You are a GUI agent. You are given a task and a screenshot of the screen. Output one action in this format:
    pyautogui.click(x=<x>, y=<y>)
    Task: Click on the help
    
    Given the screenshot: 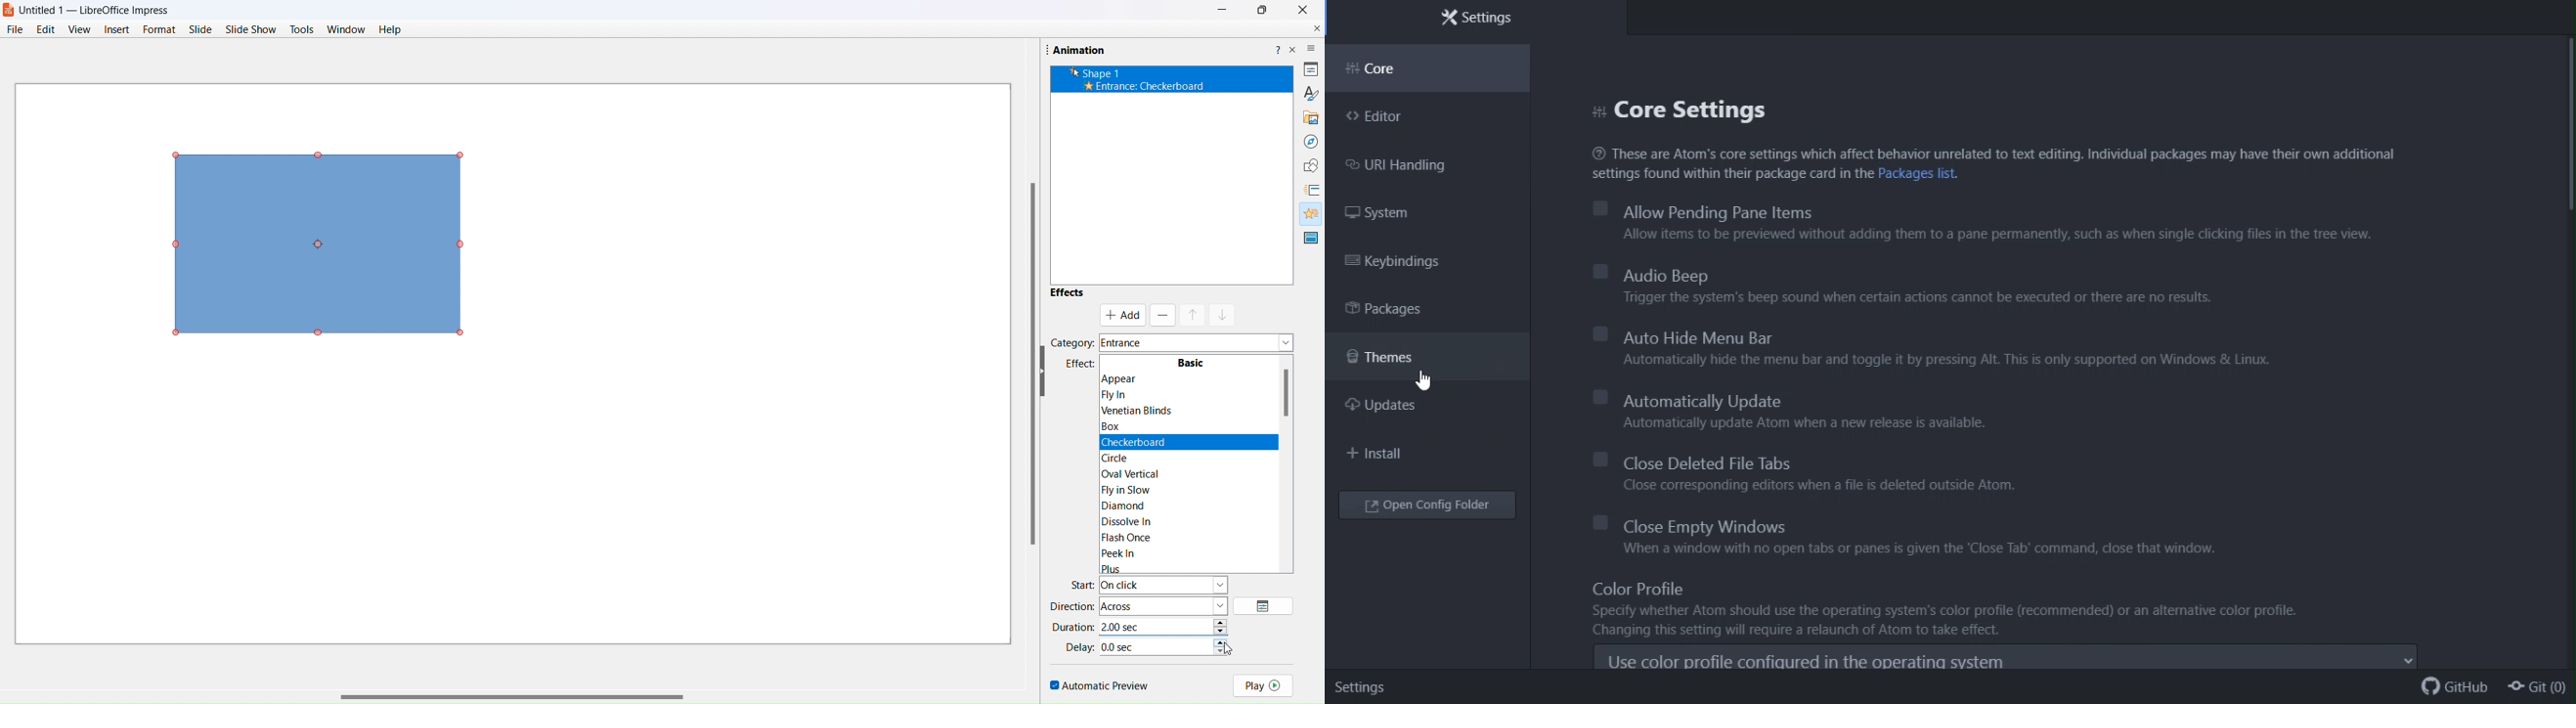 What is the action you would take?
    pyautogui.click(x=1277, y=48)
    